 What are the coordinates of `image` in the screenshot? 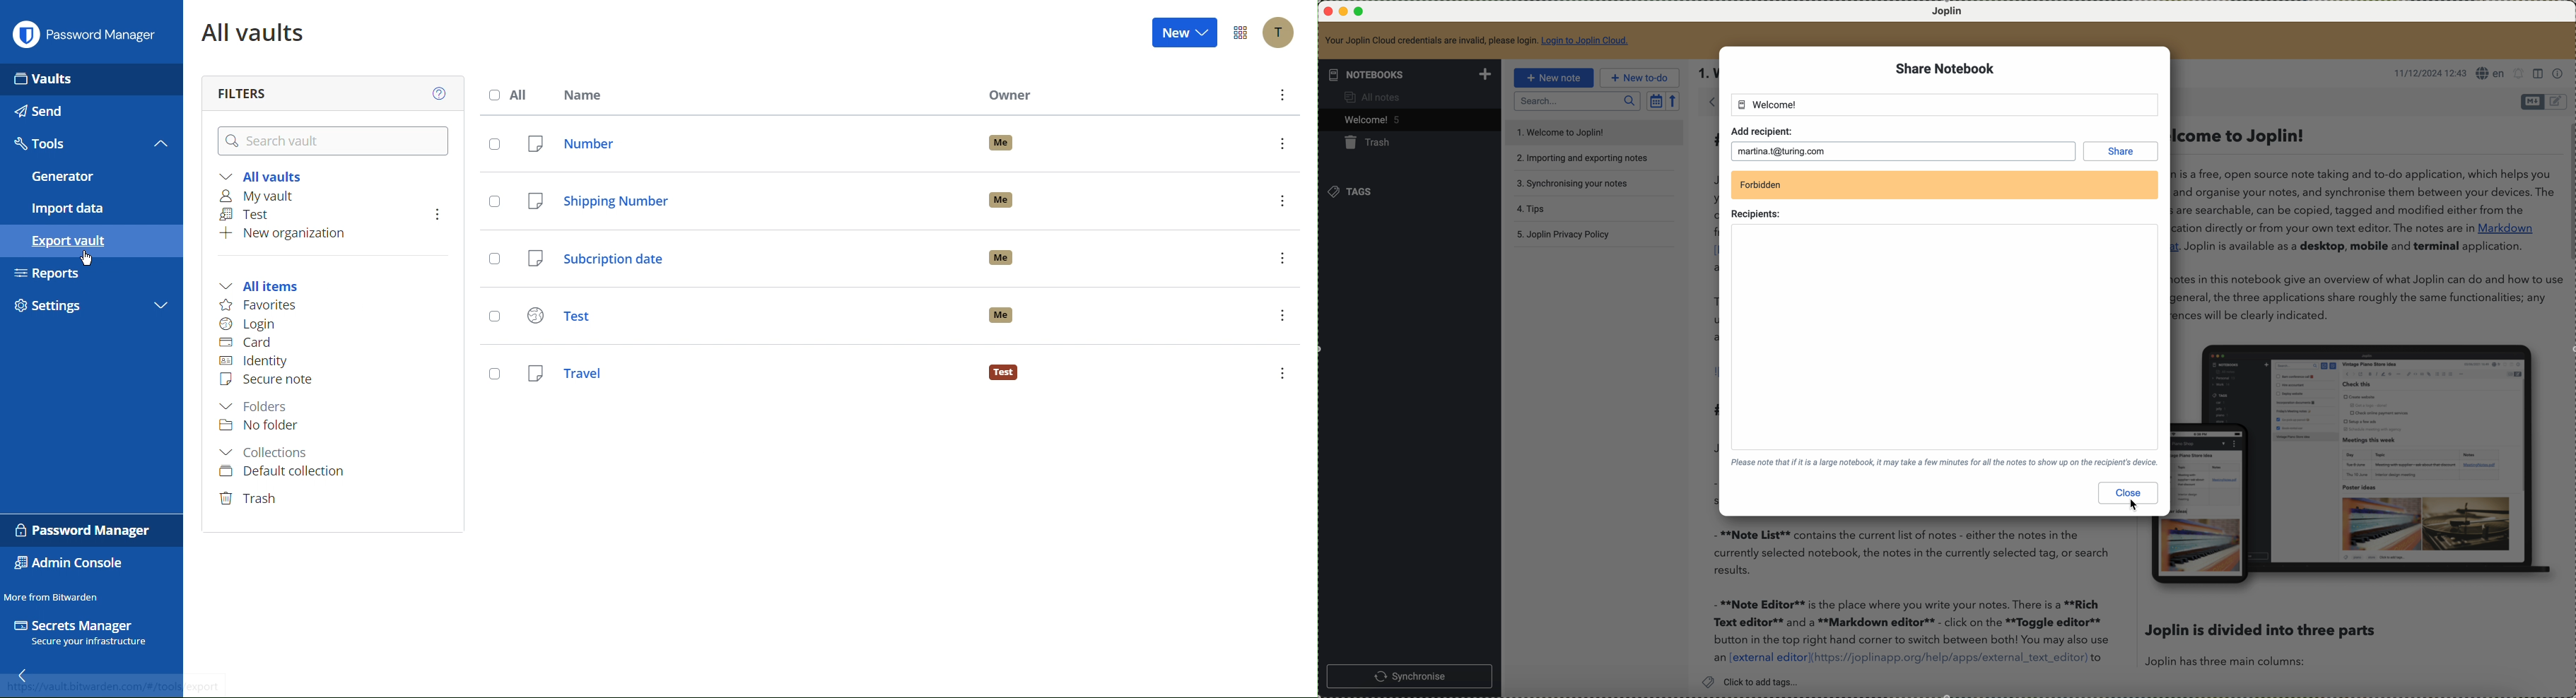 It's located at (2368, 463).